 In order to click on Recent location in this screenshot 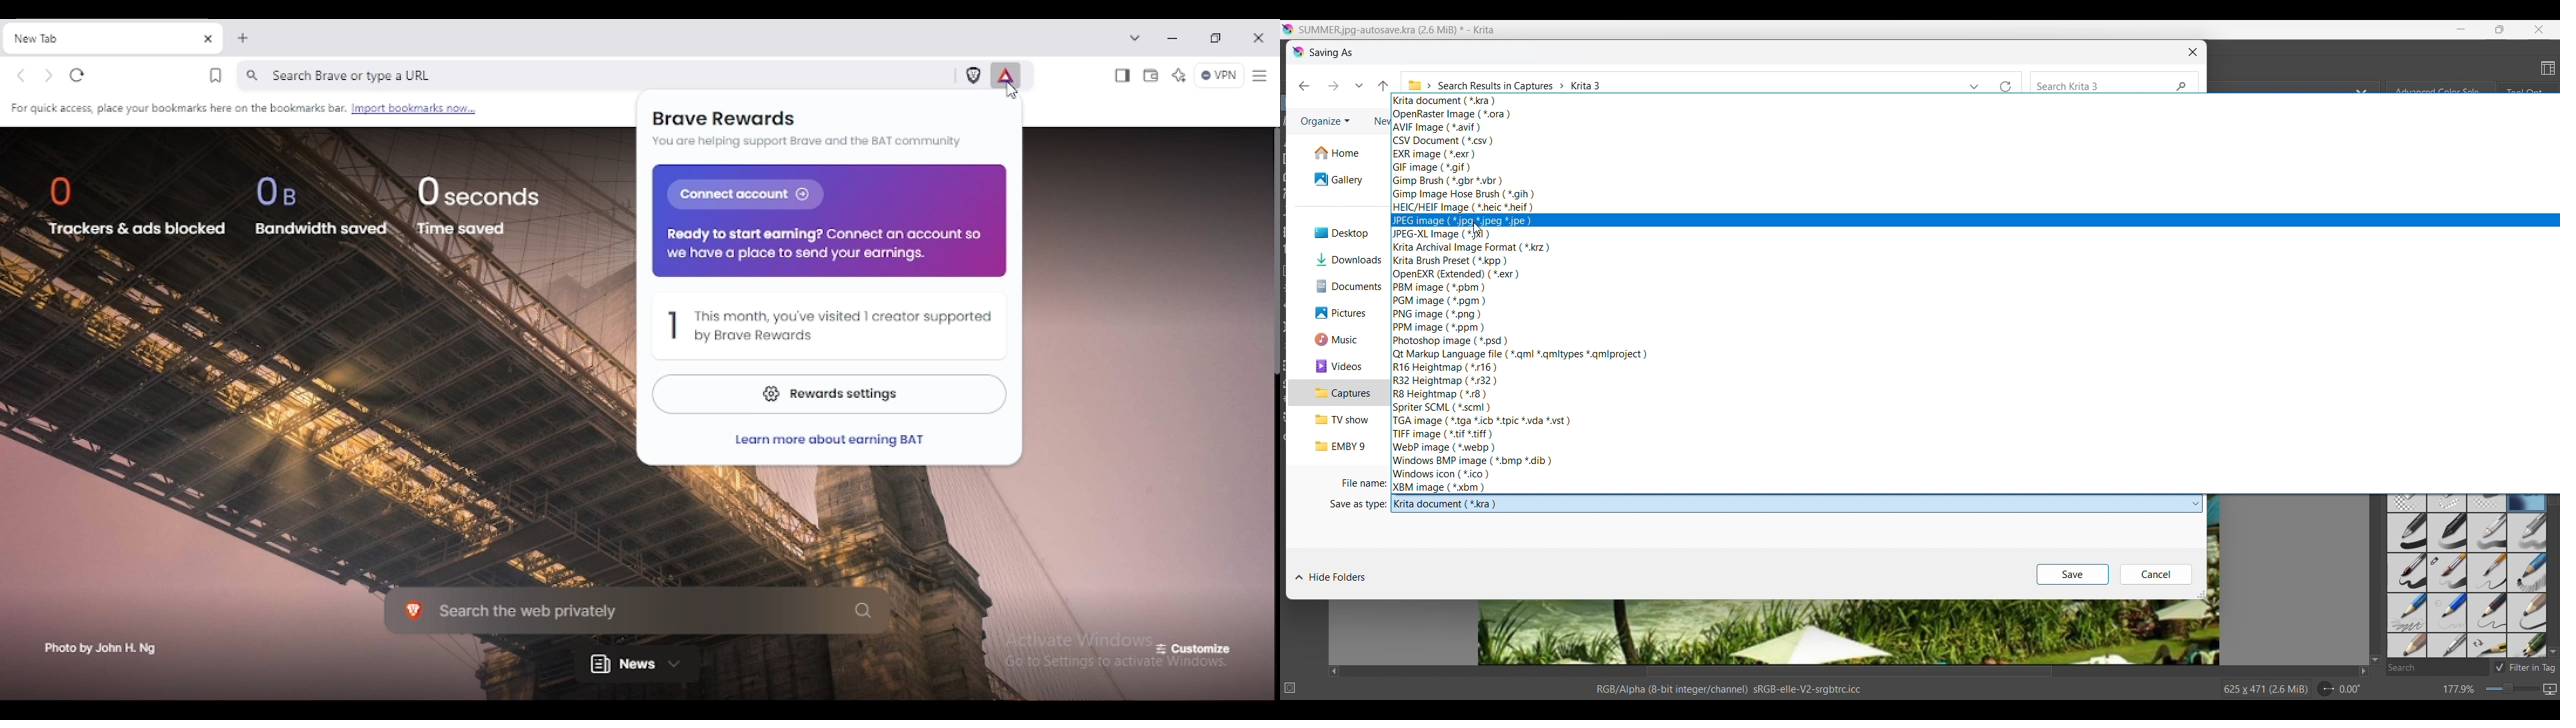, I will do `click(1359, 85)`.